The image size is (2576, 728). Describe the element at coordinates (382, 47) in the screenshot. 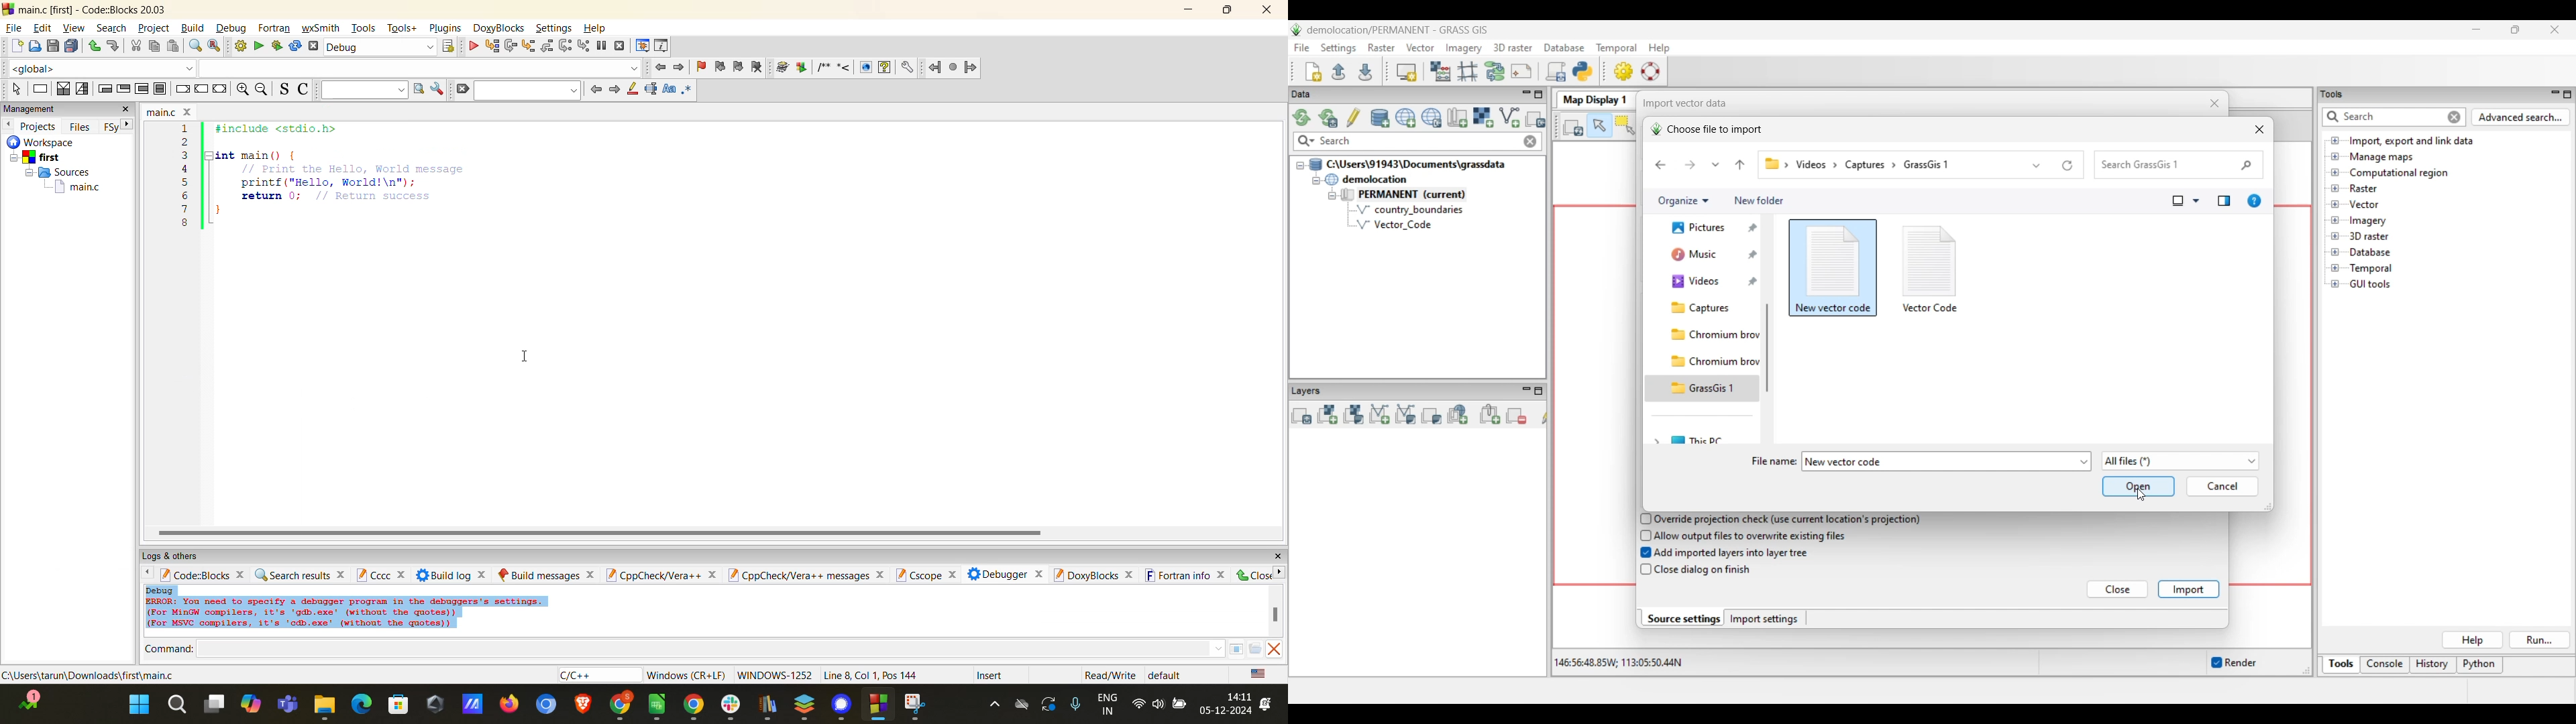

I see `build target` at that location.